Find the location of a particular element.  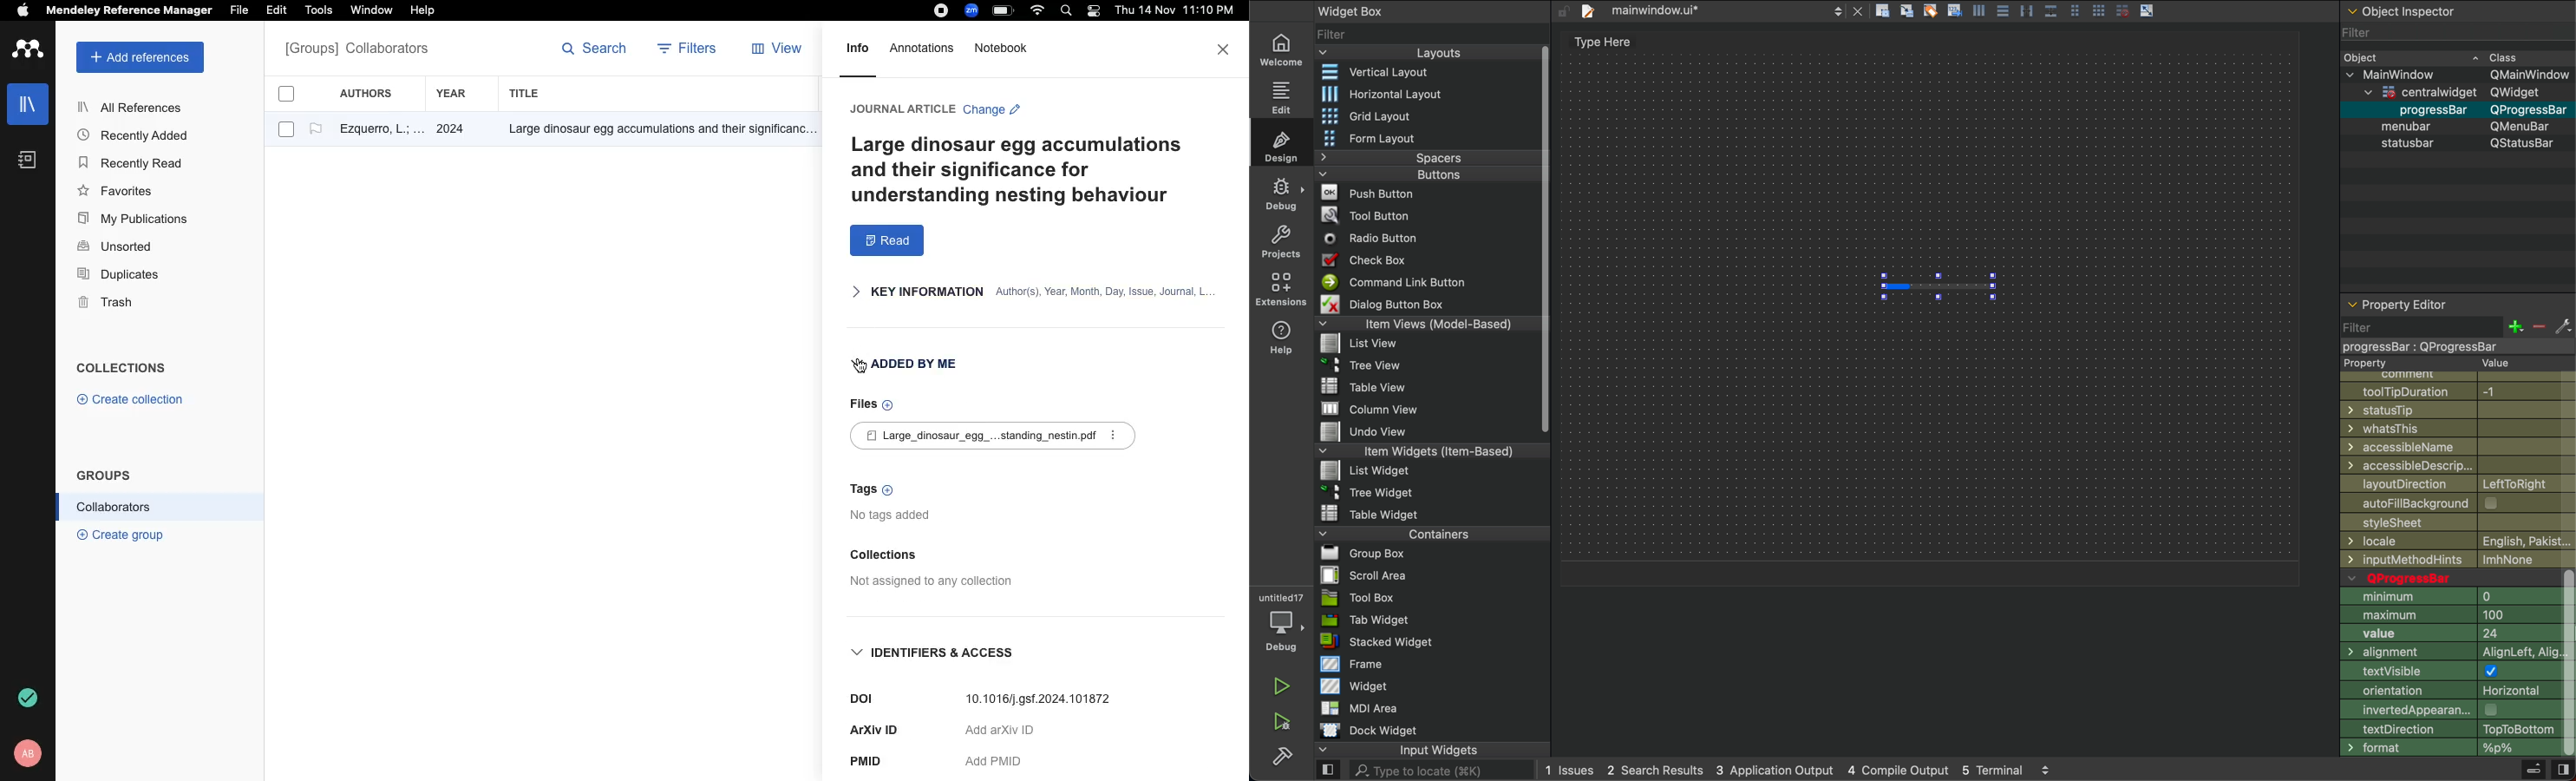

run is located at coordinates (1282, 686).